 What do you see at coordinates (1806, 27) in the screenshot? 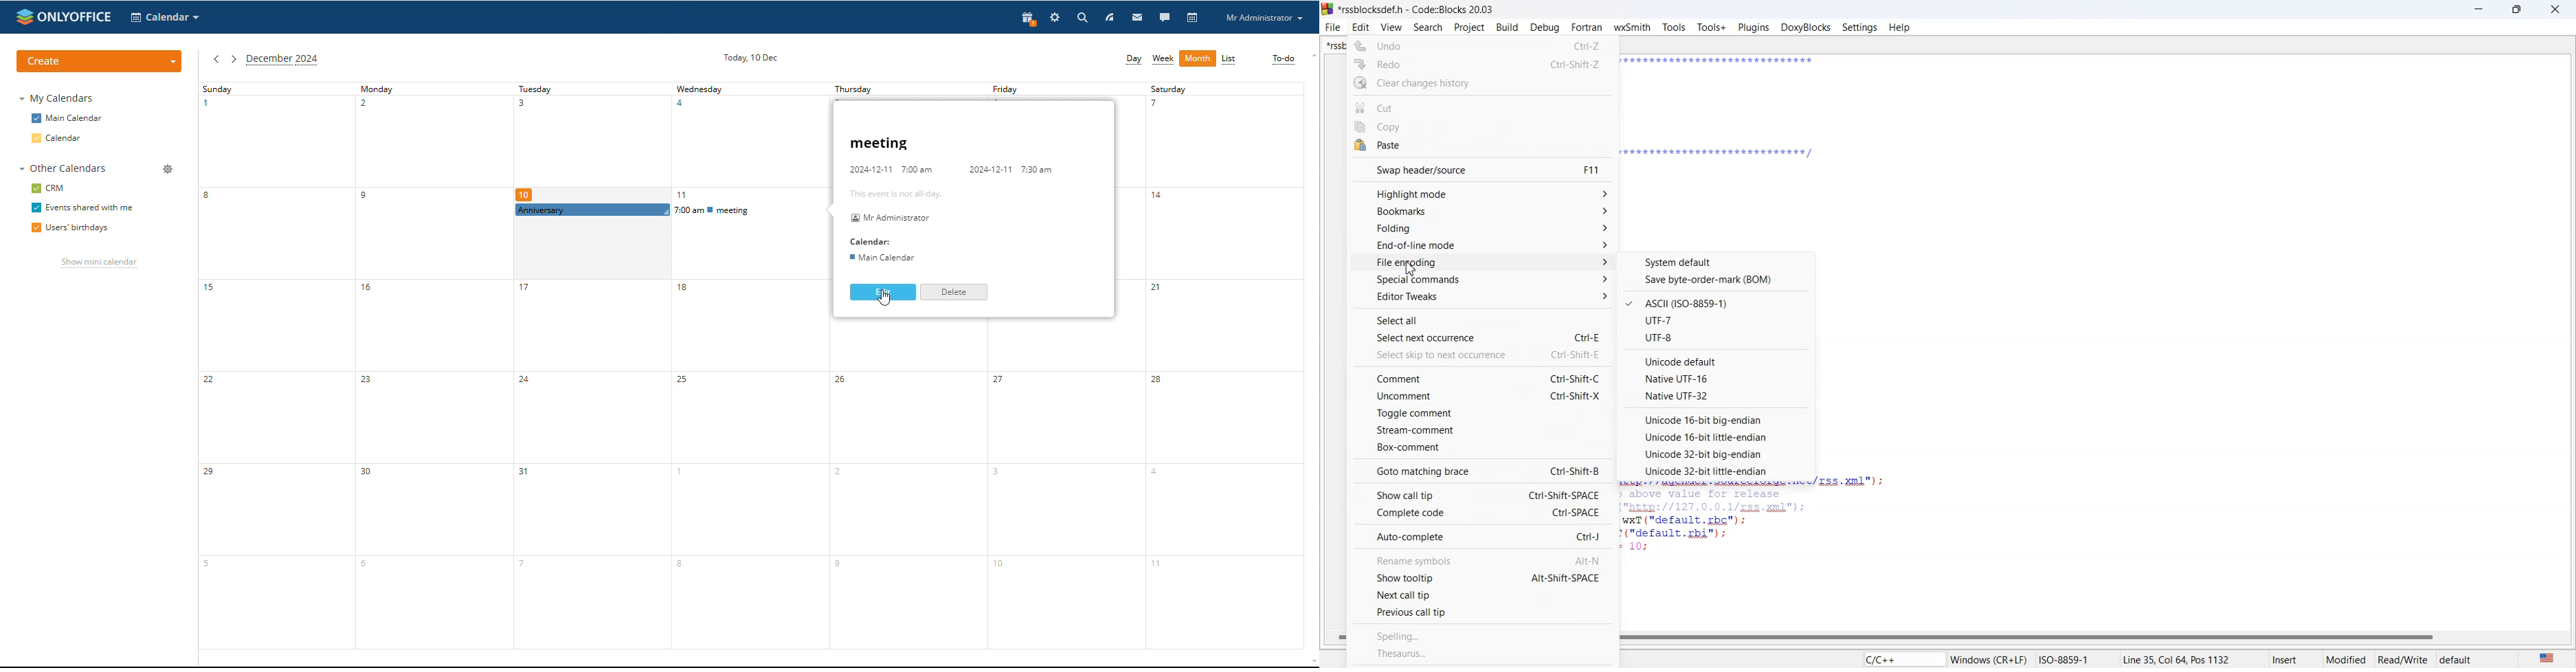
I see `Doxyblocks` at bounding box center [1806, 27].